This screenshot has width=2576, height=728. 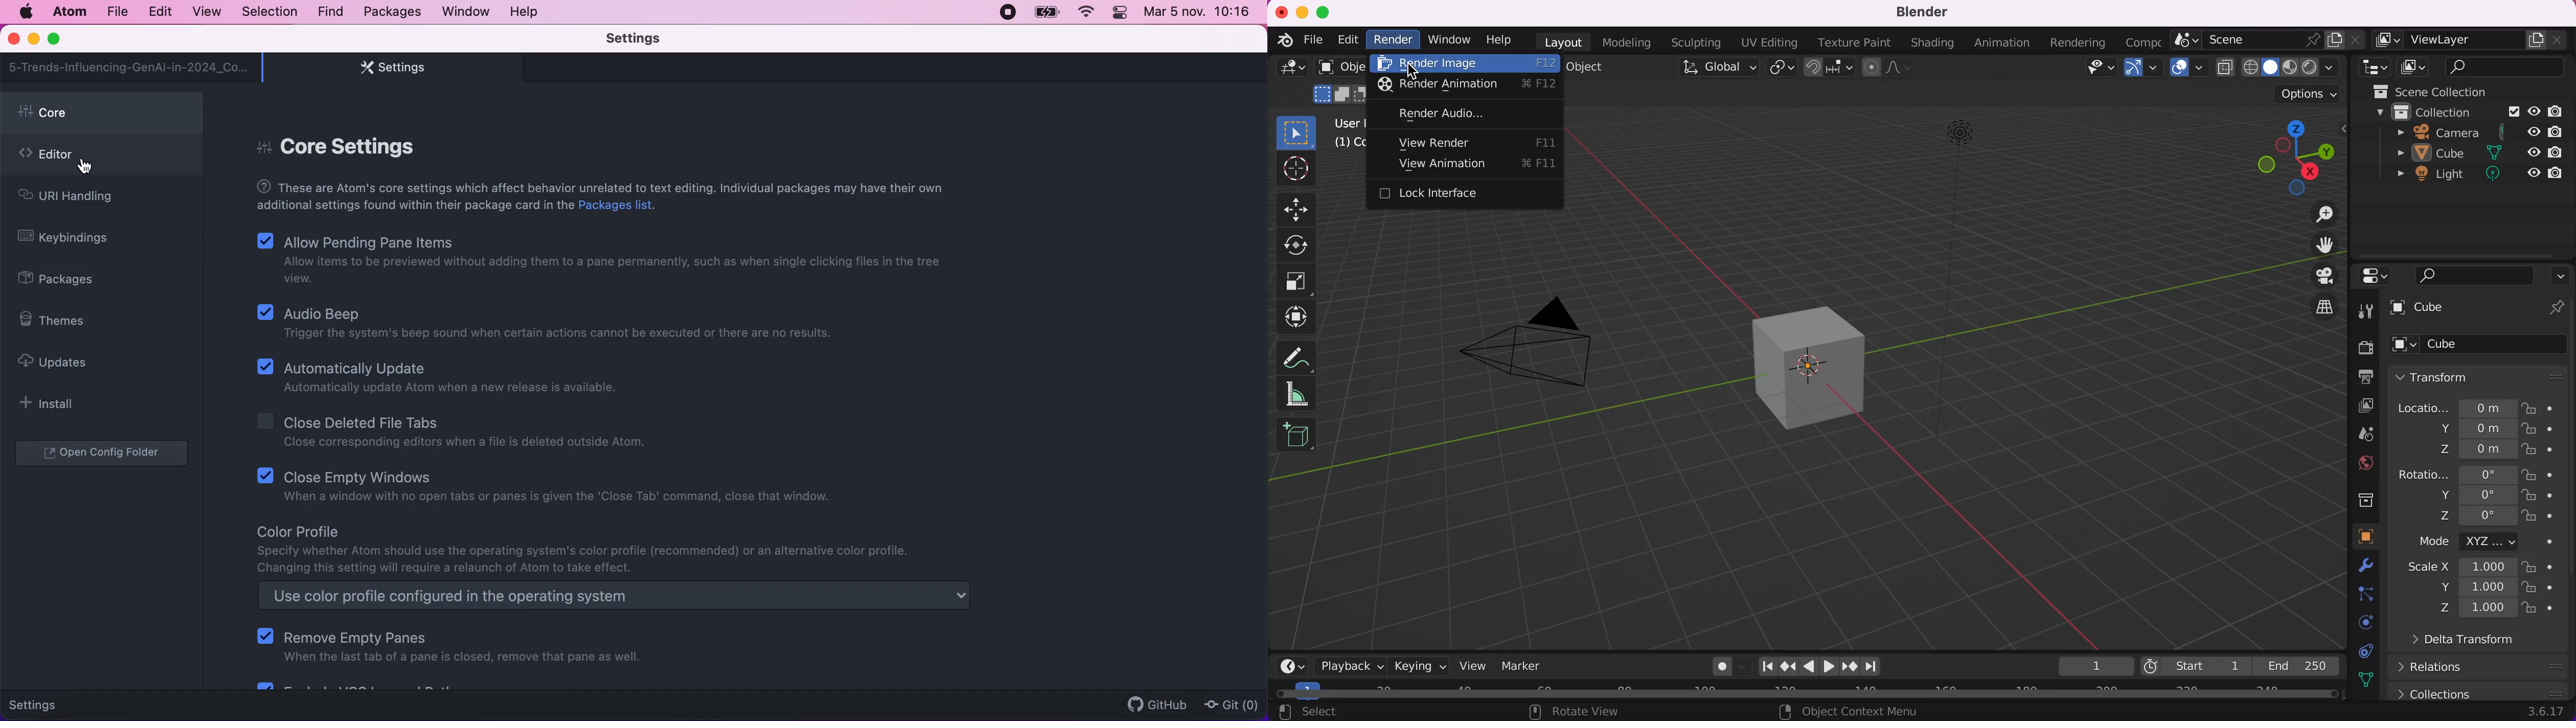 What do you see at coordinates (342, 141) in the screenshot?
I see `core settings` at bounding box center [342, 141].